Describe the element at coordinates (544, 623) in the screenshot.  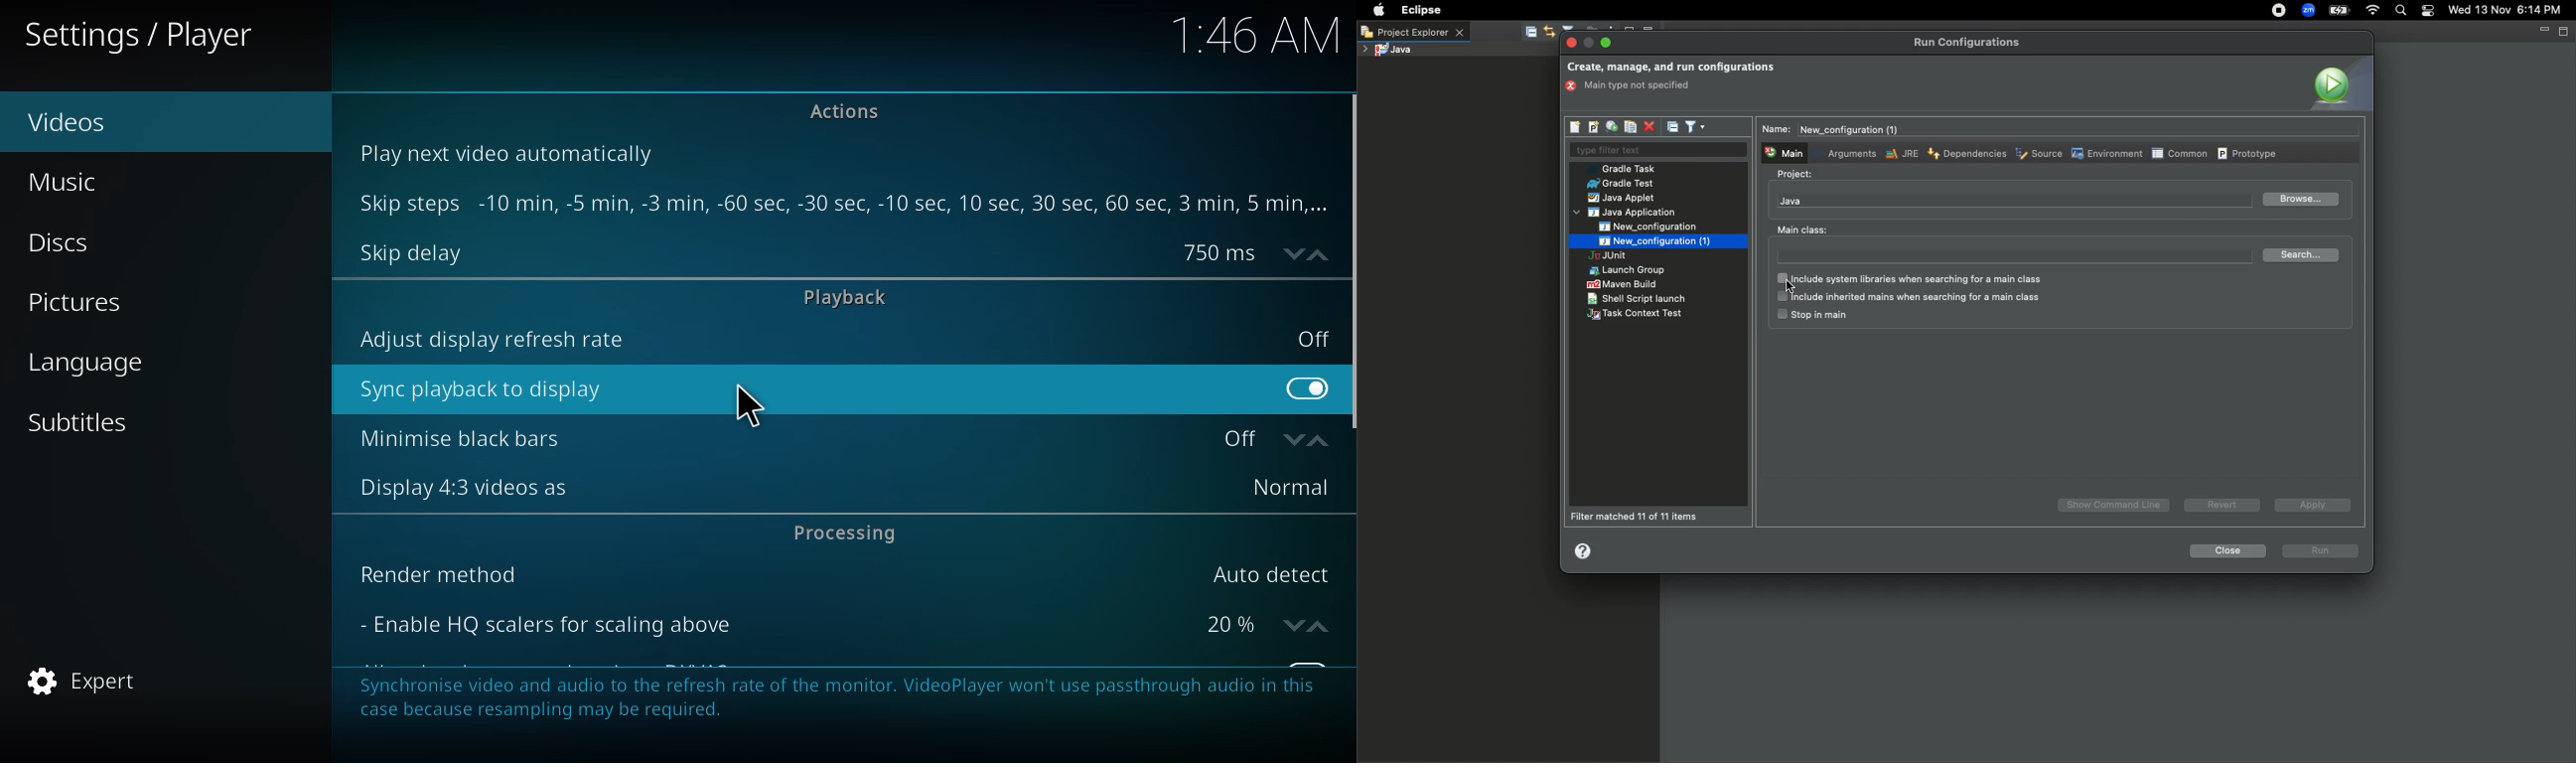
I see `enable hq scalers for scaling above` at that location.